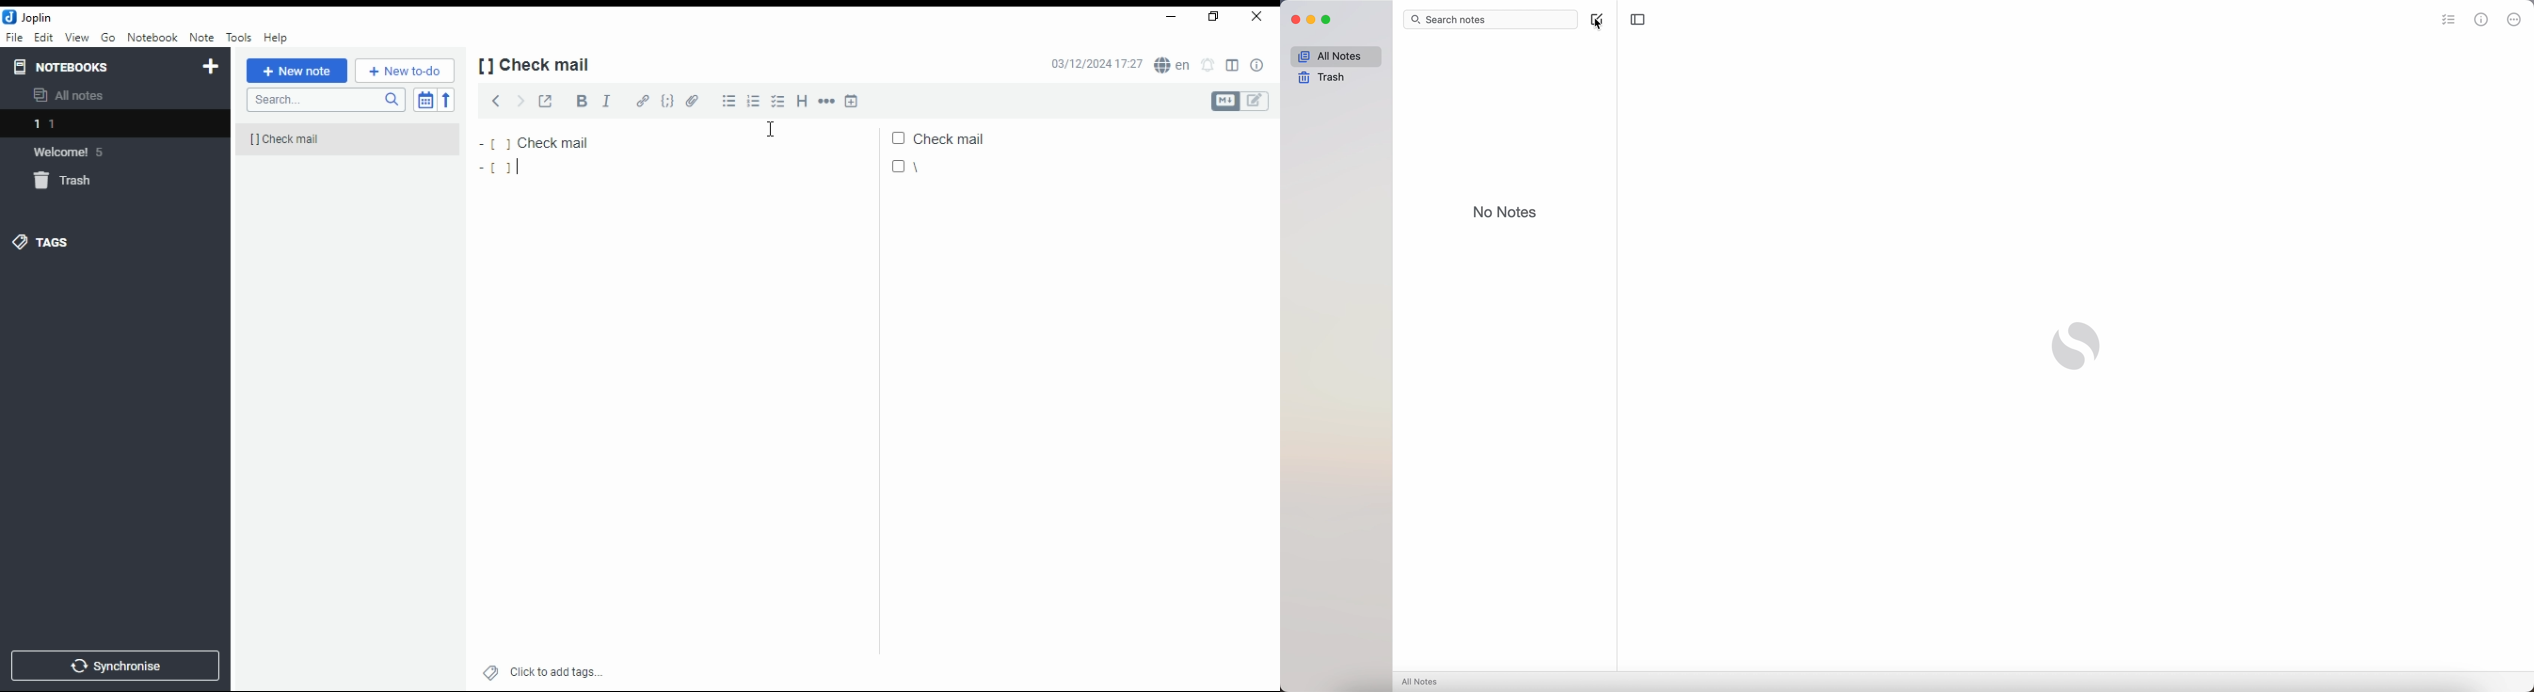 This screenshot has height=700, width=2548. Describe the element at coordinates (108, 36) in the screenshot. I see `Go` at that location.